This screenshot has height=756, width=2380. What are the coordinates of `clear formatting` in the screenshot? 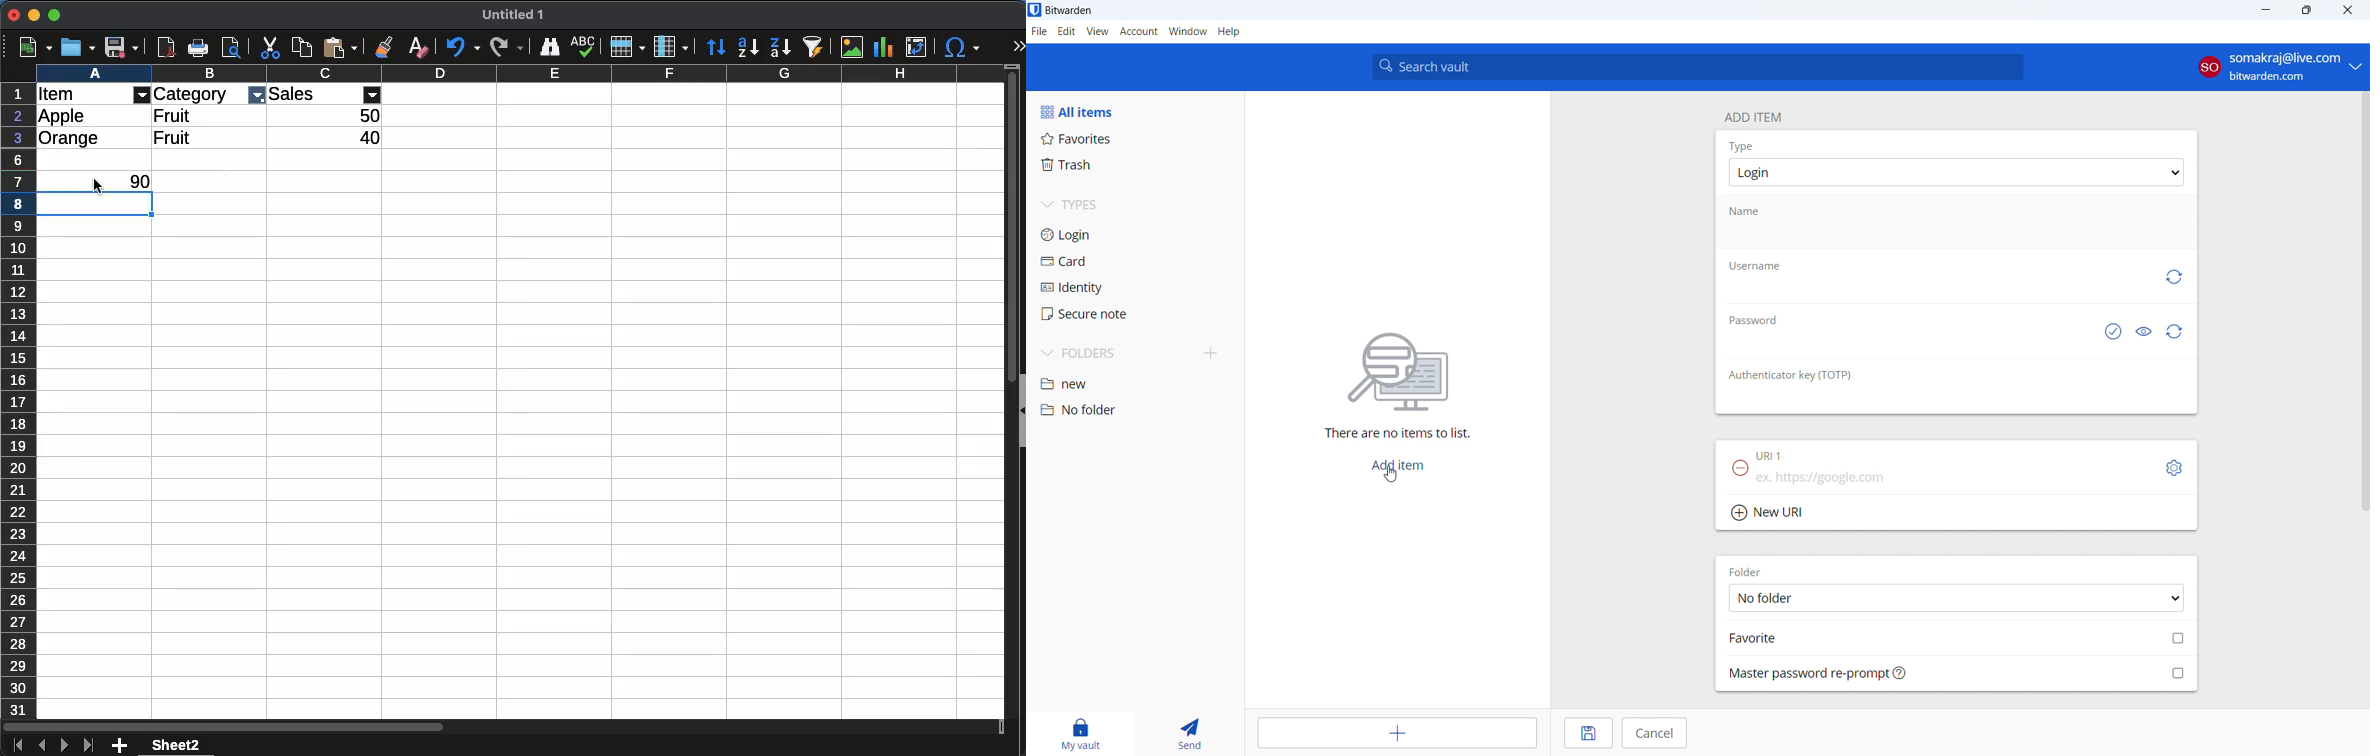 It's located at (415, 47).